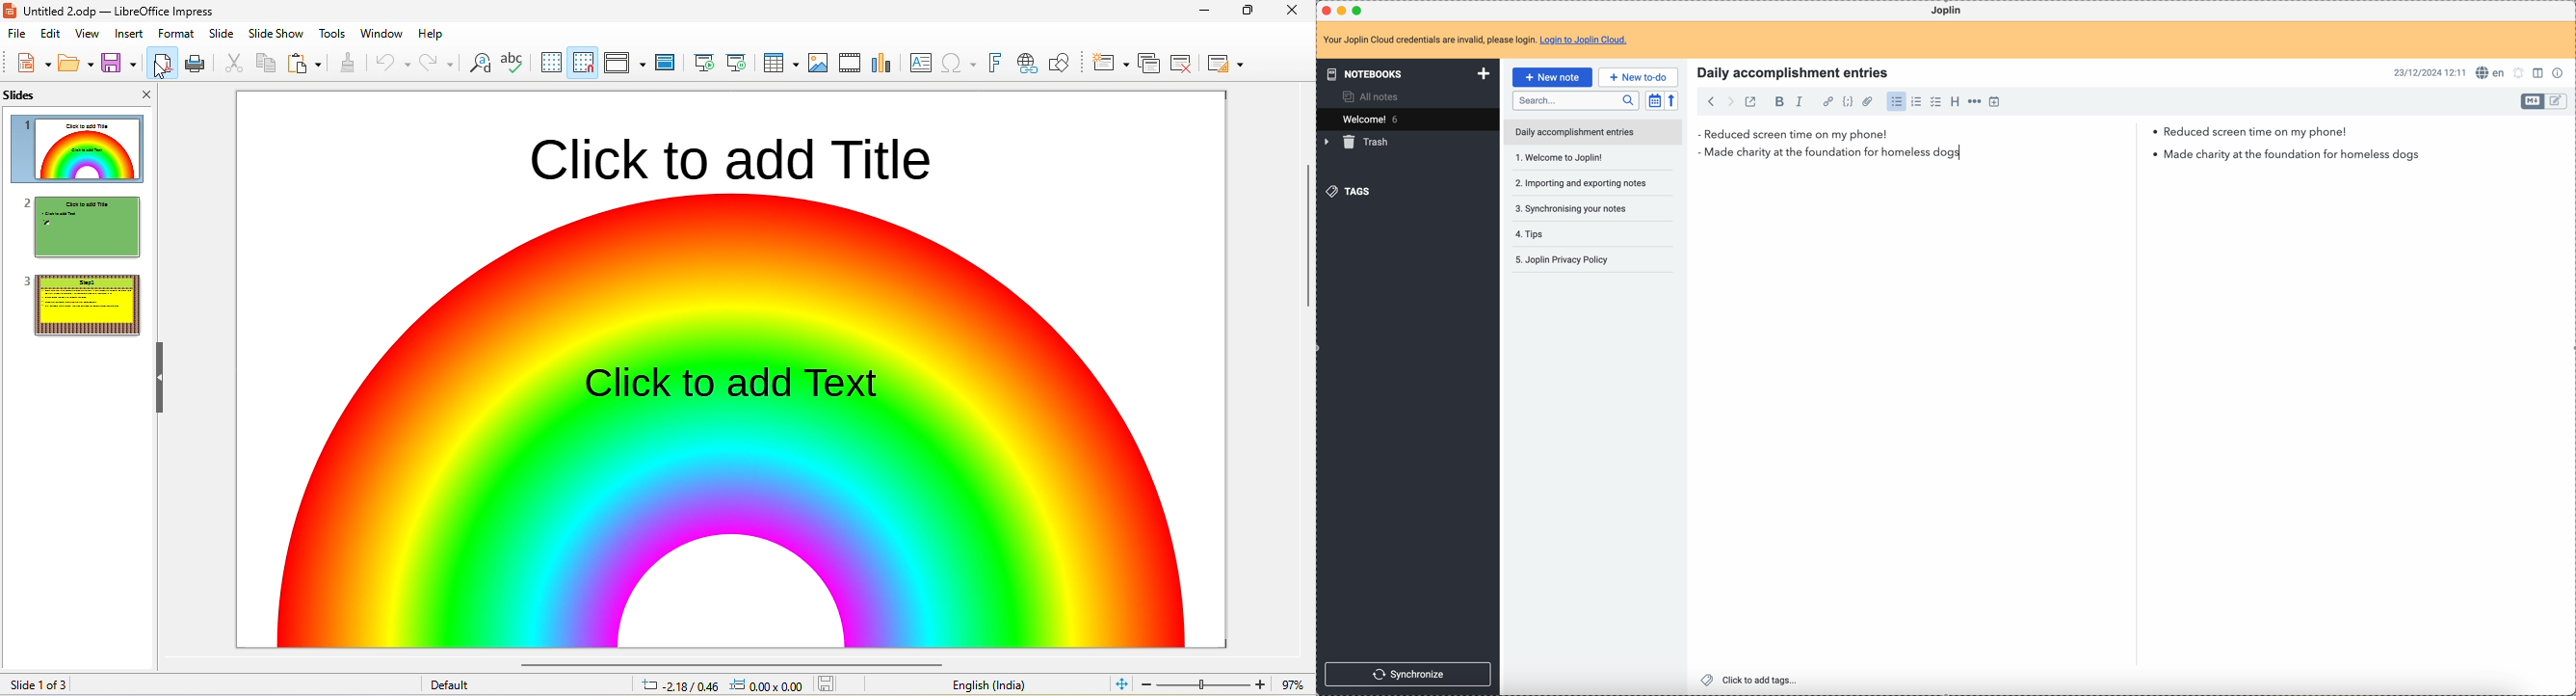 Image resolution: width=2576 pixels, height=700 pixels. I want to click on bold, so click(1777, 102).